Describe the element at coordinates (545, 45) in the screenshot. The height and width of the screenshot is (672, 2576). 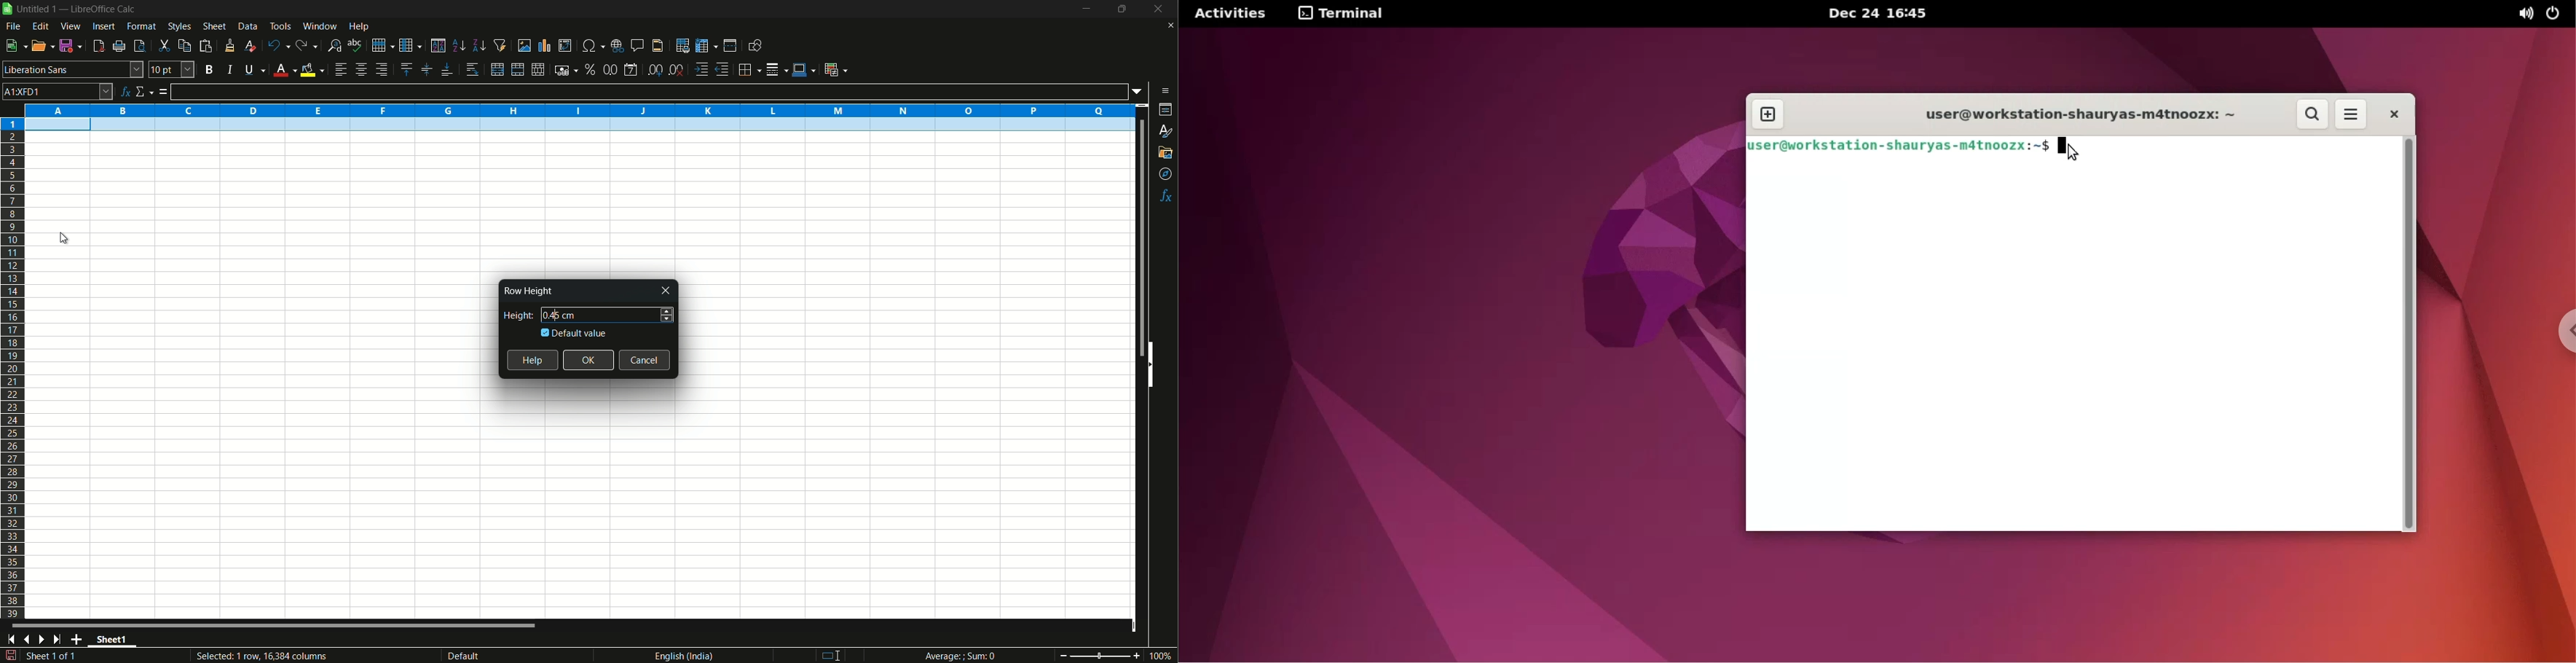
I see `insert chart` at that location.